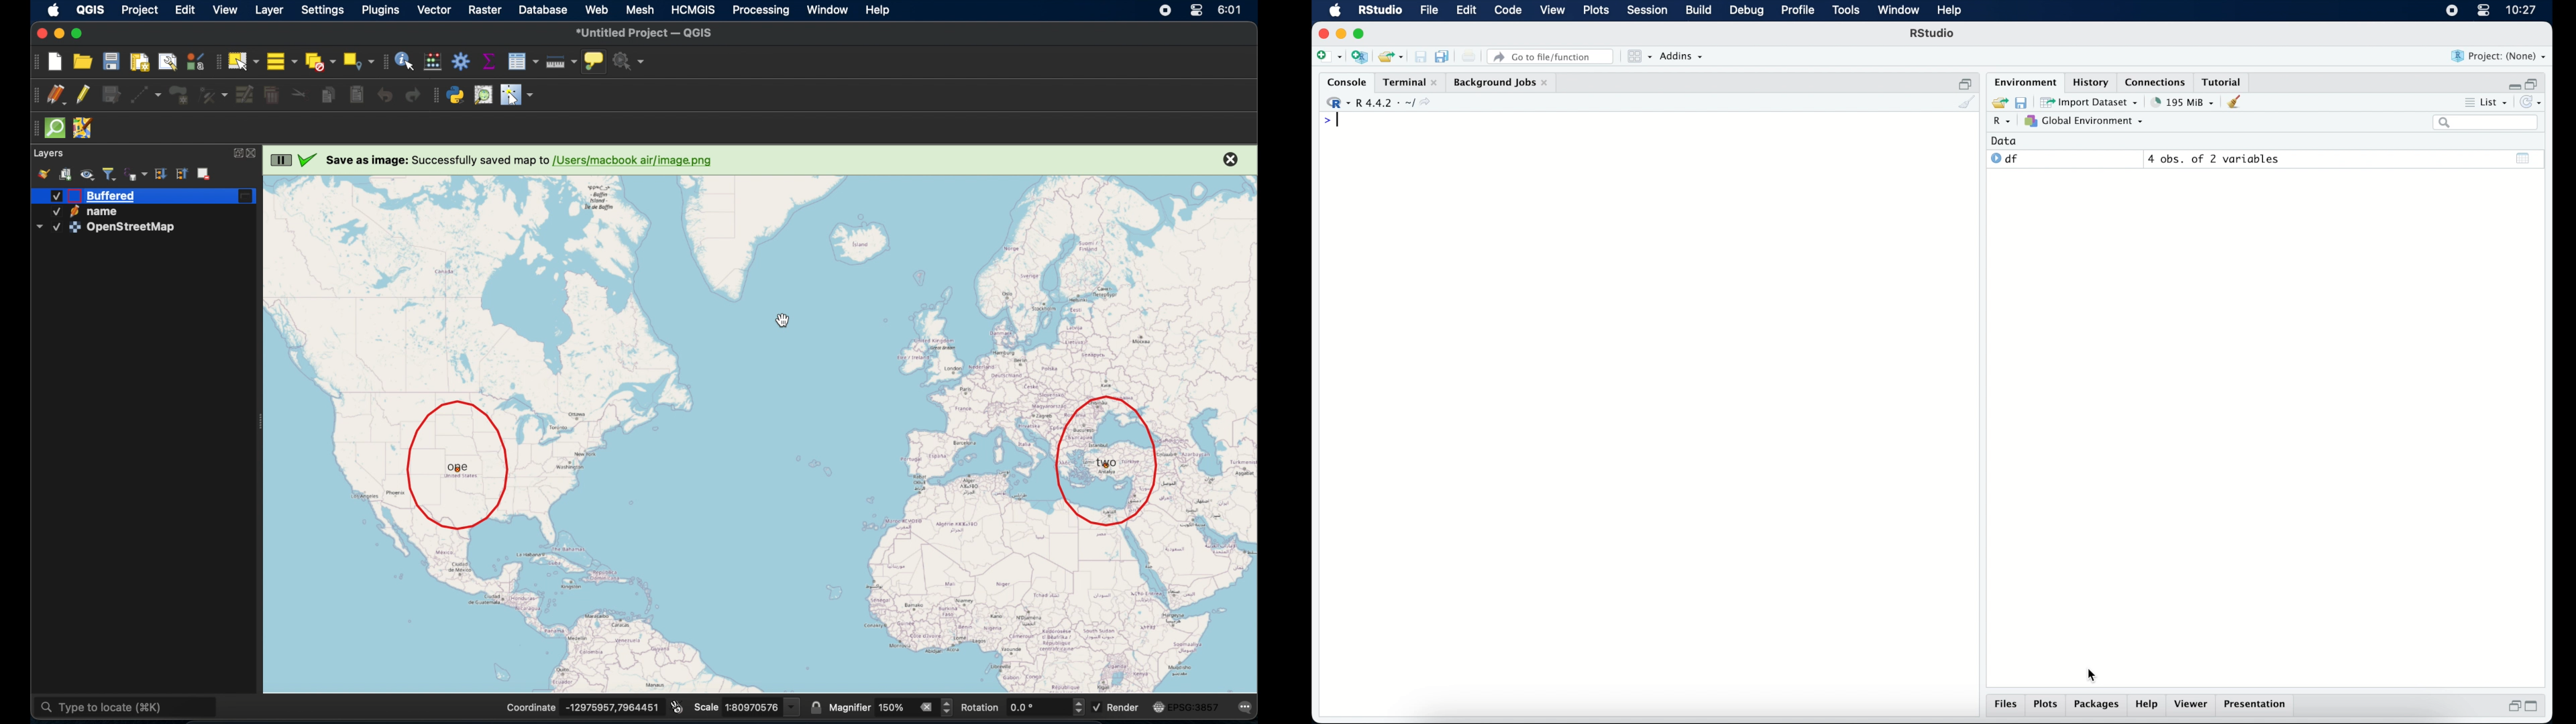 Image resolution: width=2576 pixels, height=728 pixels. Describe the element at coordinates (1698, 11) in the screenshot. I see `build` at that location.